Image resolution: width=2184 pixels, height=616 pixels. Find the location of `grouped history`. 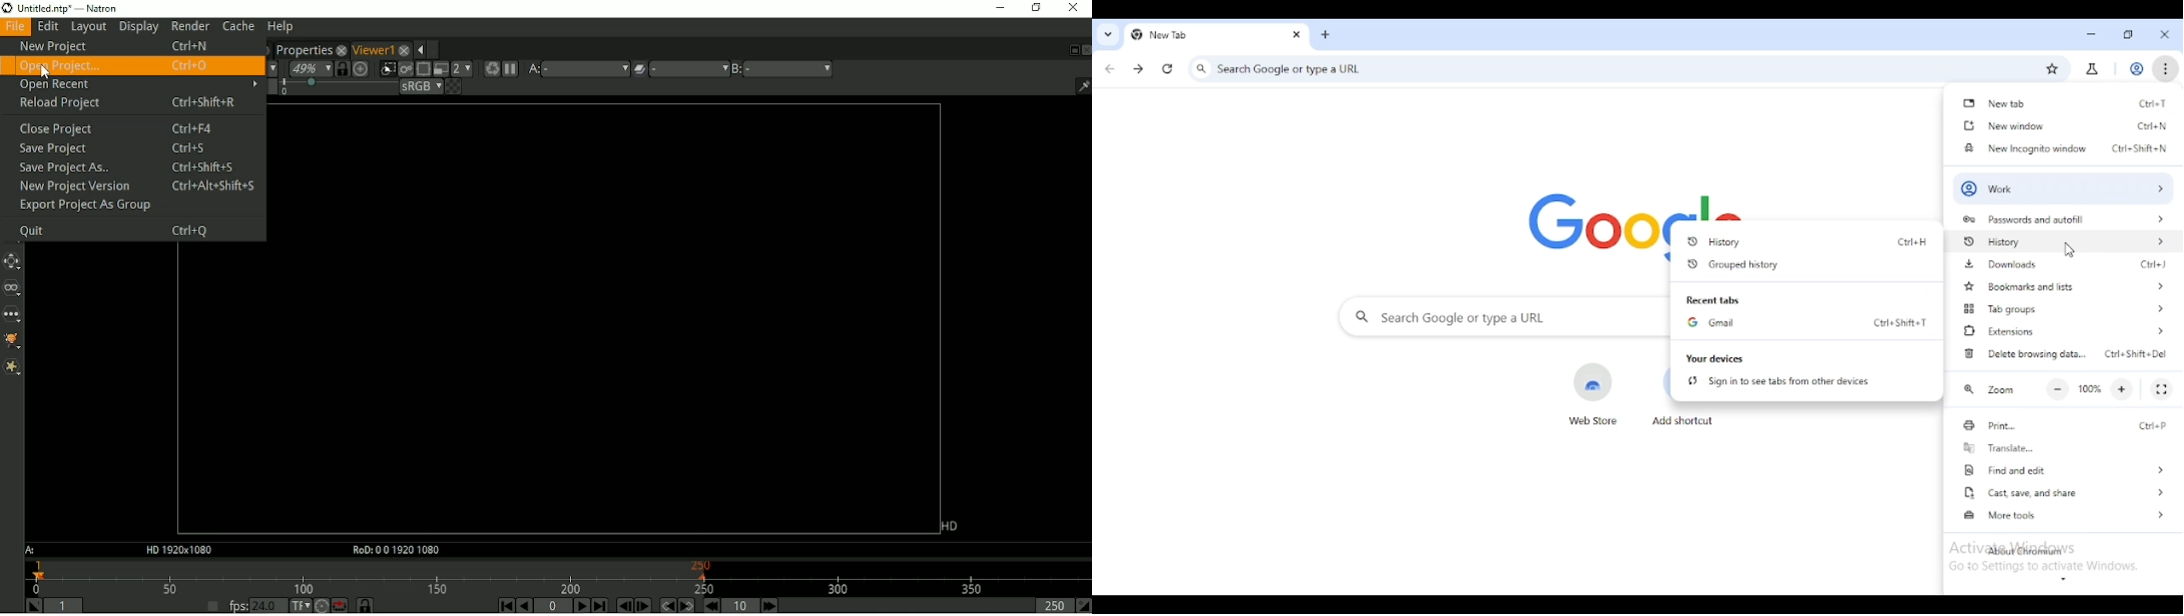

grouped history is located at coordinates (1732, 264).